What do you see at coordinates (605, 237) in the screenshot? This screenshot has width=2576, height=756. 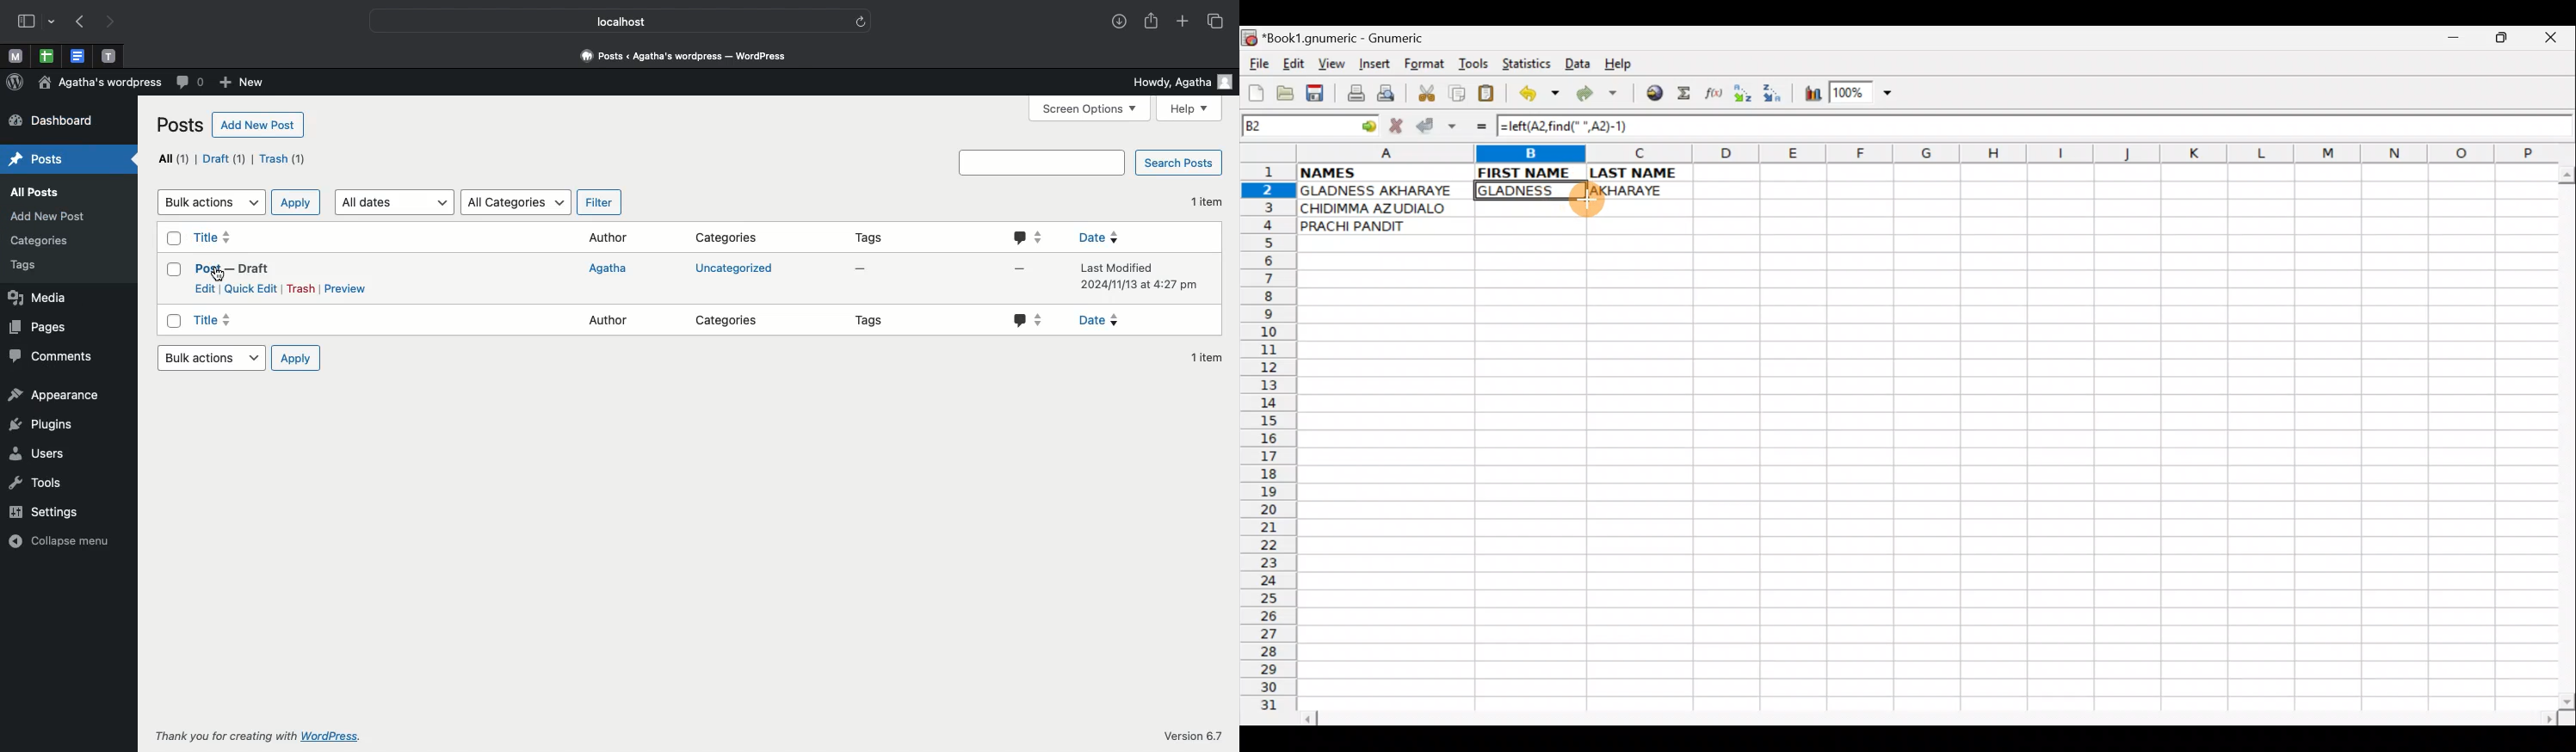 I see `Author` at bounding box center [605, 237].